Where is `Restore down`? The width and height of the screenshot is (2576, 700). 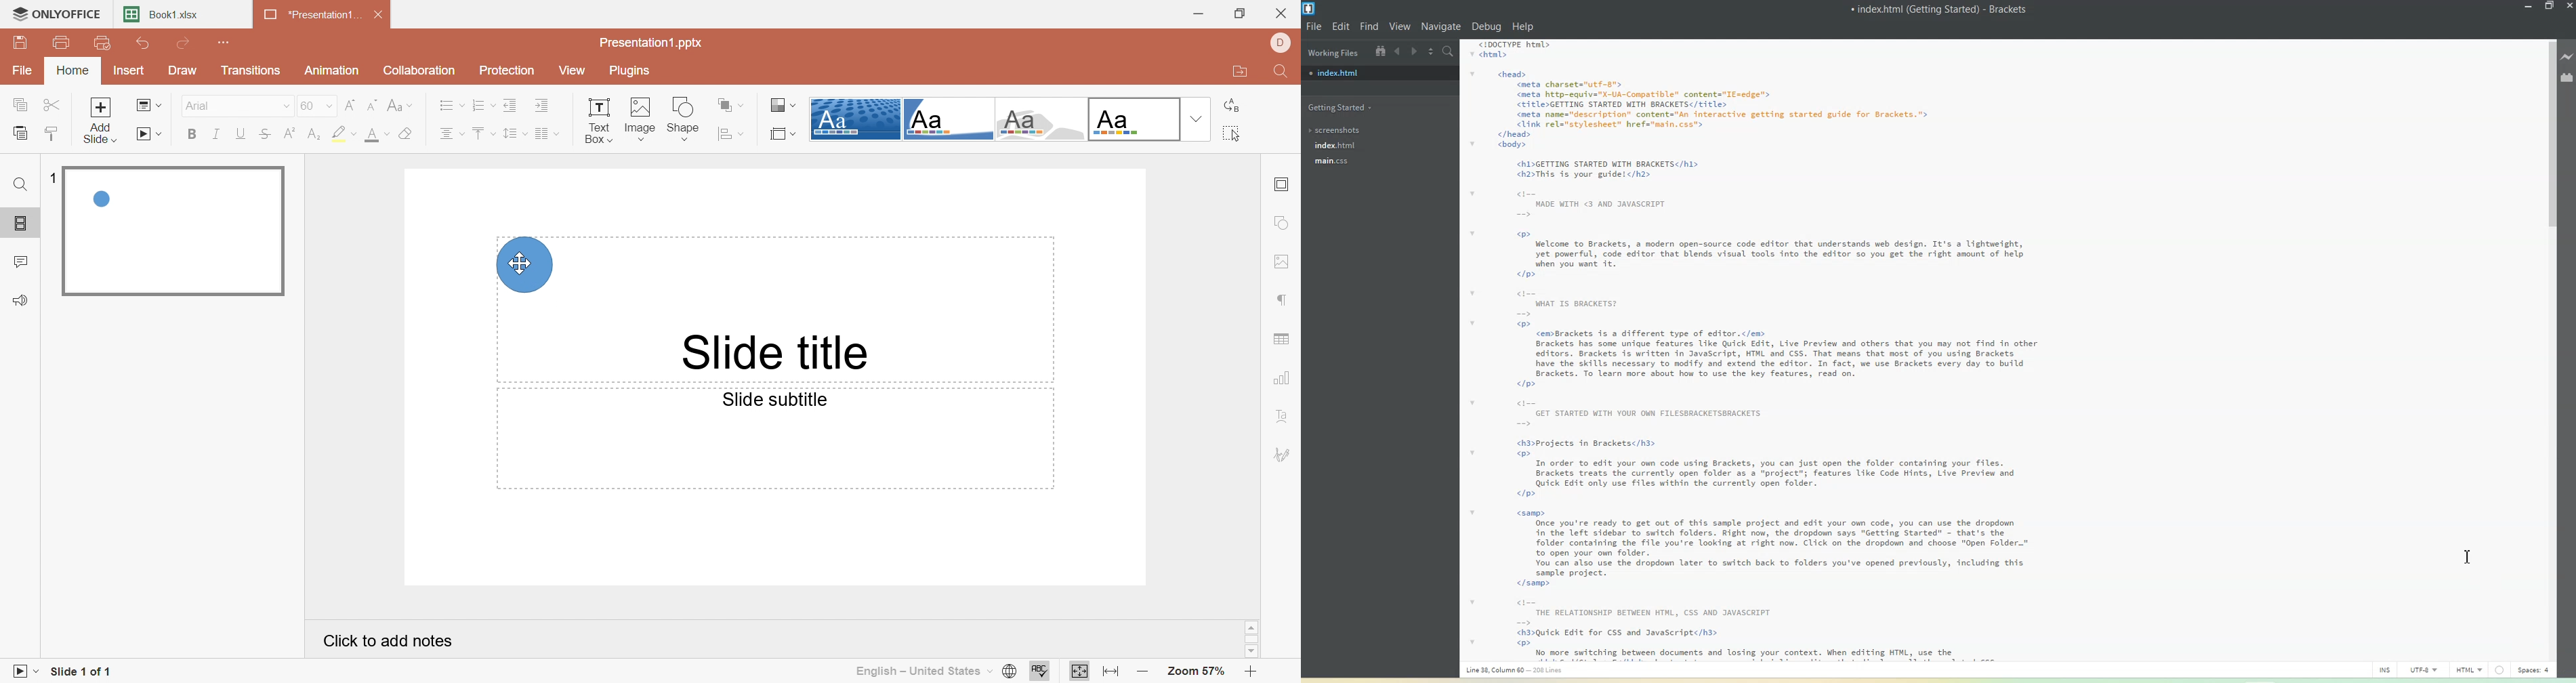 Restore down is located at coordinates (1243, 13).